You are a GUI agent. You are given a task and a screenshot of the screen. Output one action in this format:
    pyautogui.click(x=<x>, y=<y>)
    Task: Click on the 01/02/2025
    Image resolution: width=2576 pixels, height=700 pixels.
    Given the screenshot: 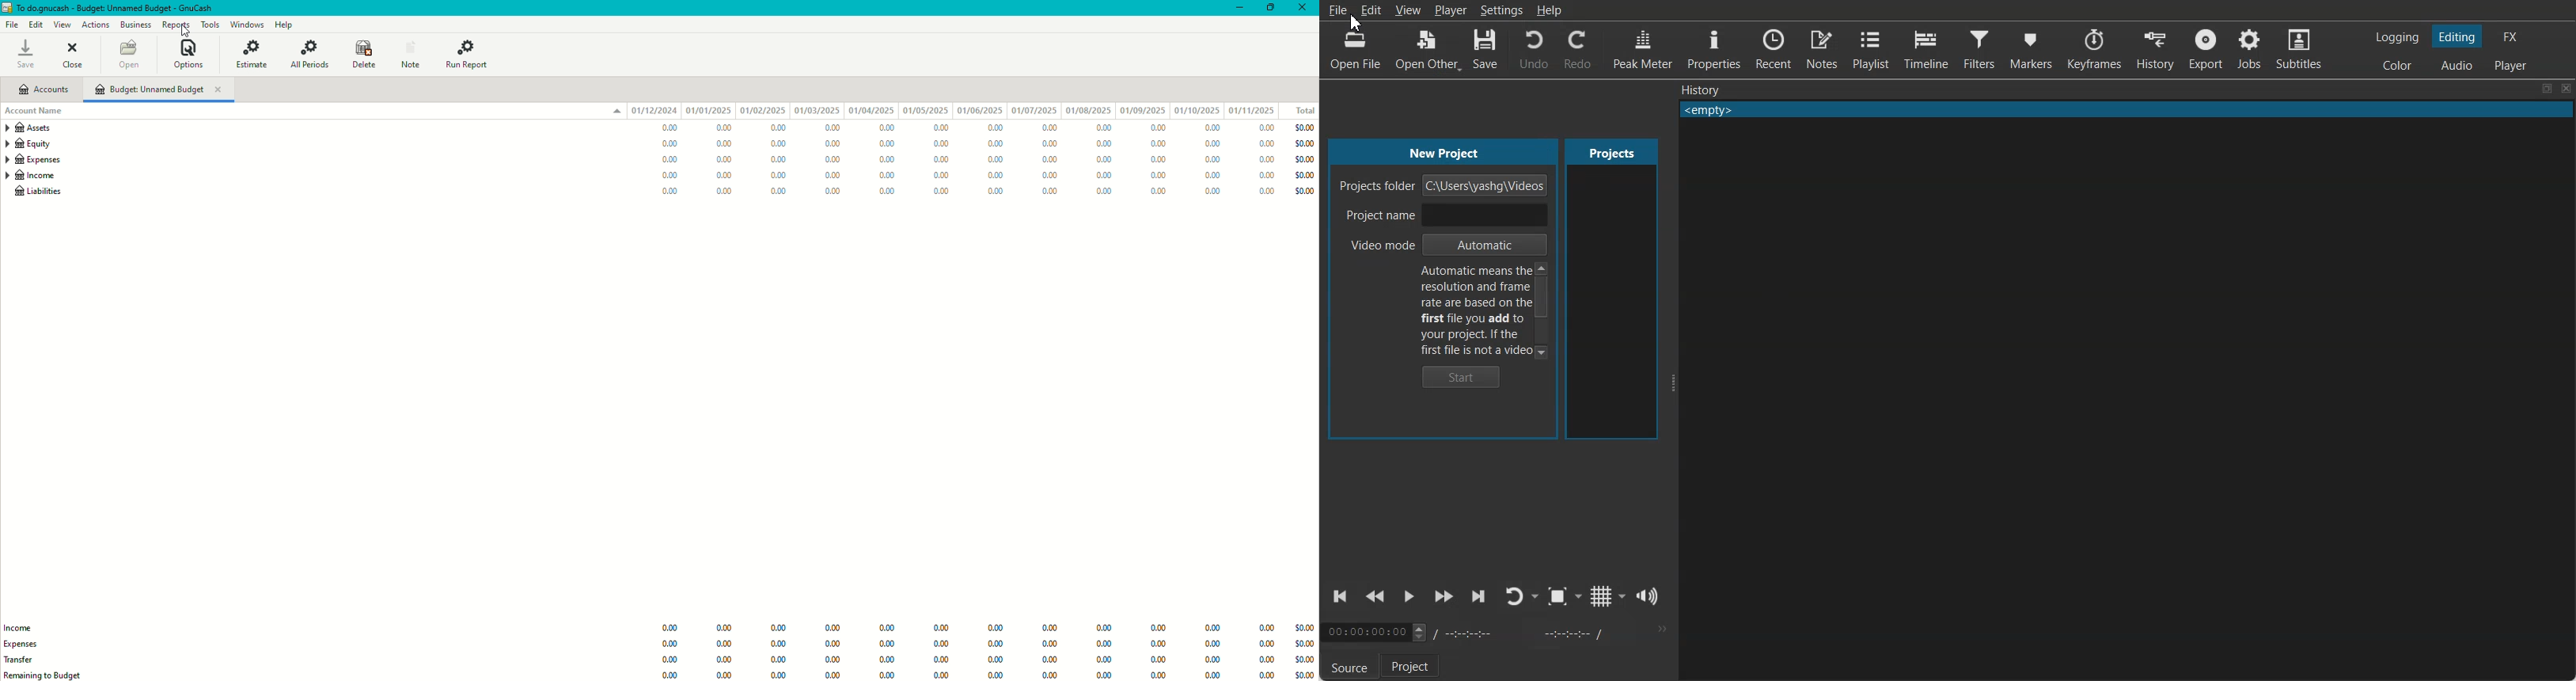 What is the action you would take?
    pyautogui.click(x=762, y=111)
    